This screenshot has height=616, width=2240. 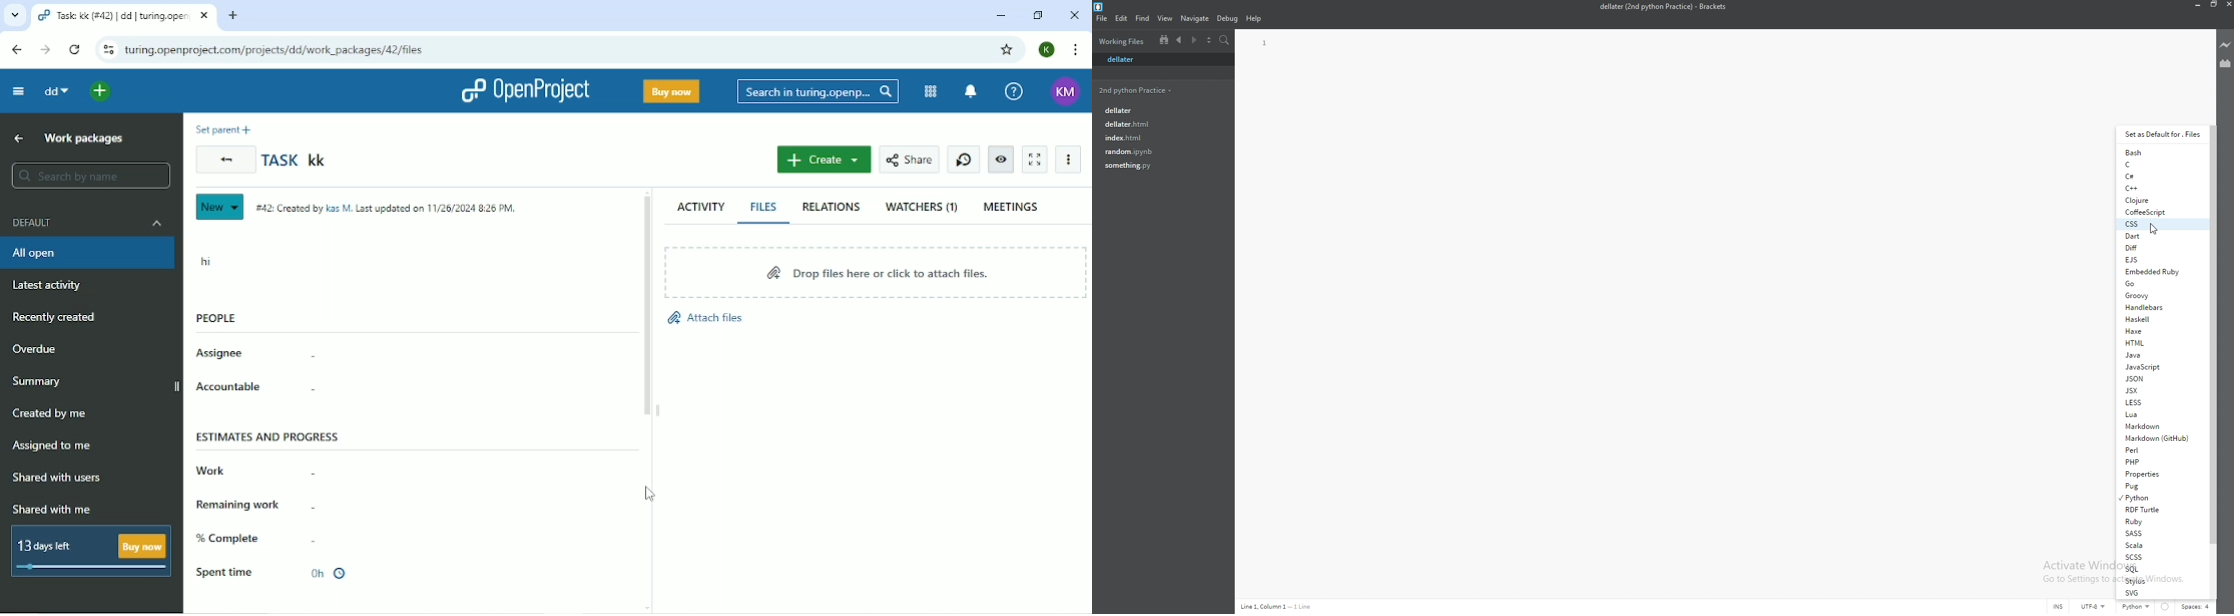 I want to click on linter, so click(x=2166, y=607).